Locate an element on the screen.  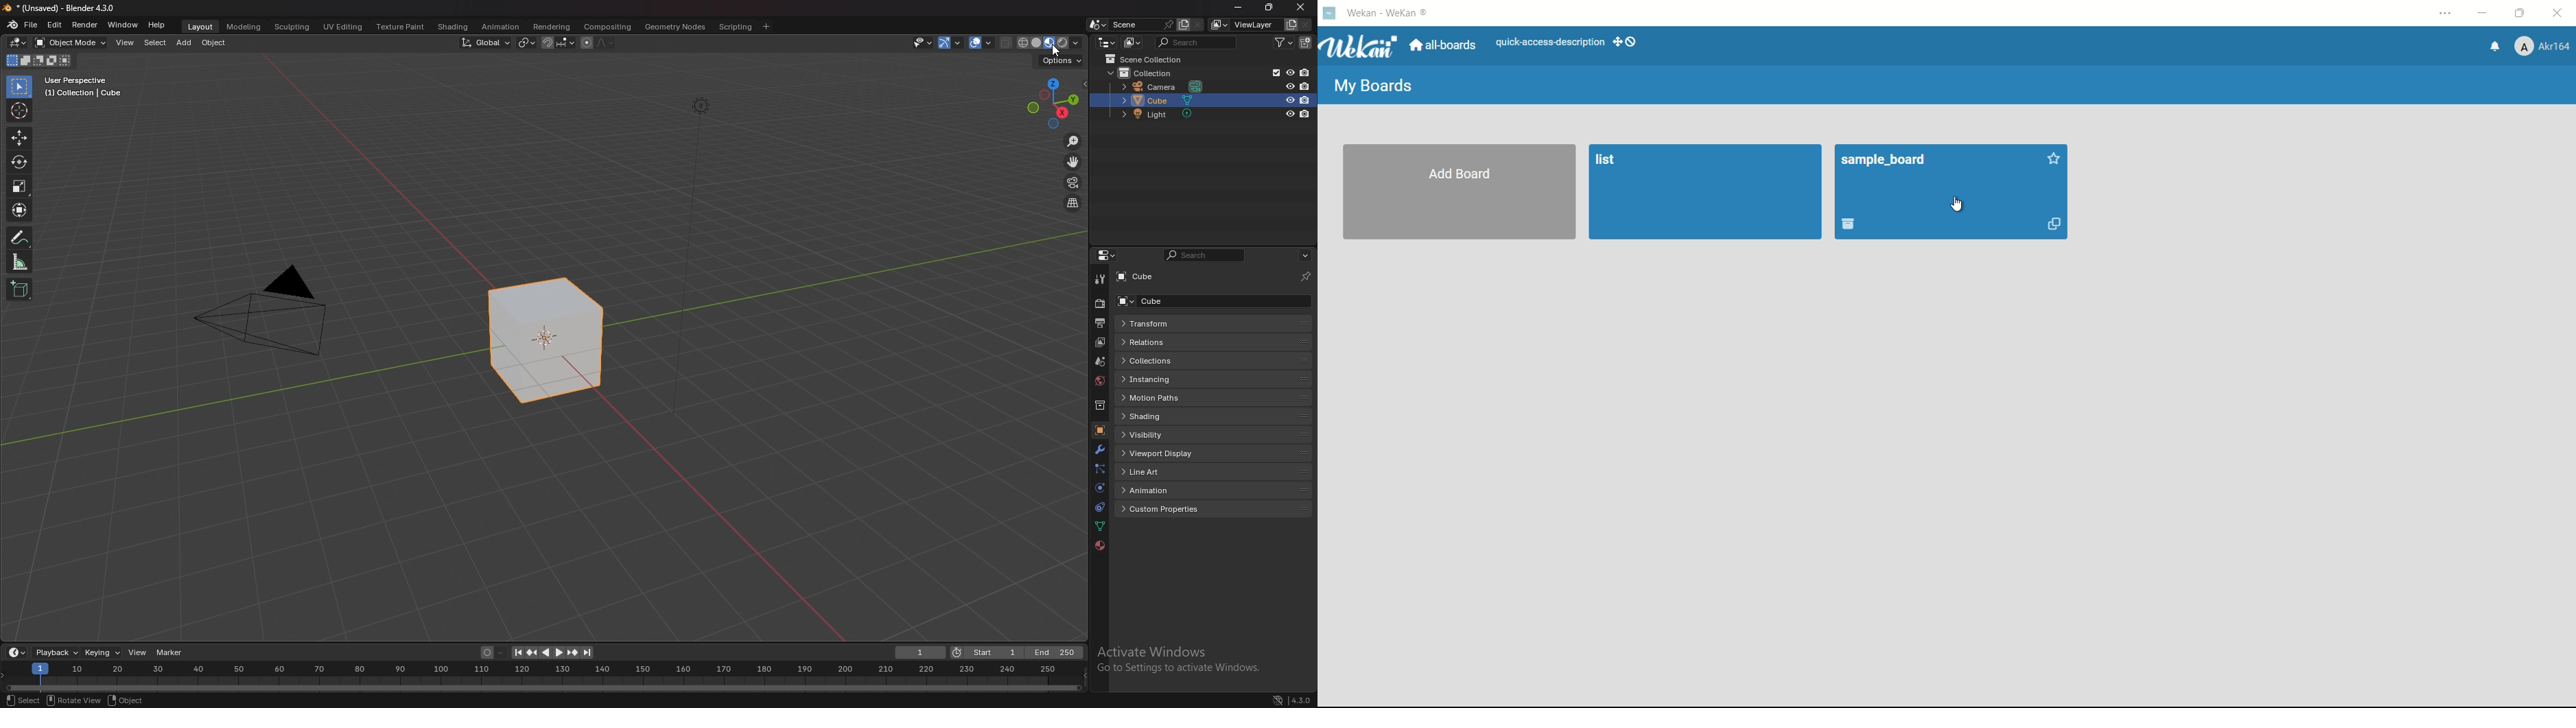
exclude from viewlayer is located at coordinates (1272, 73).